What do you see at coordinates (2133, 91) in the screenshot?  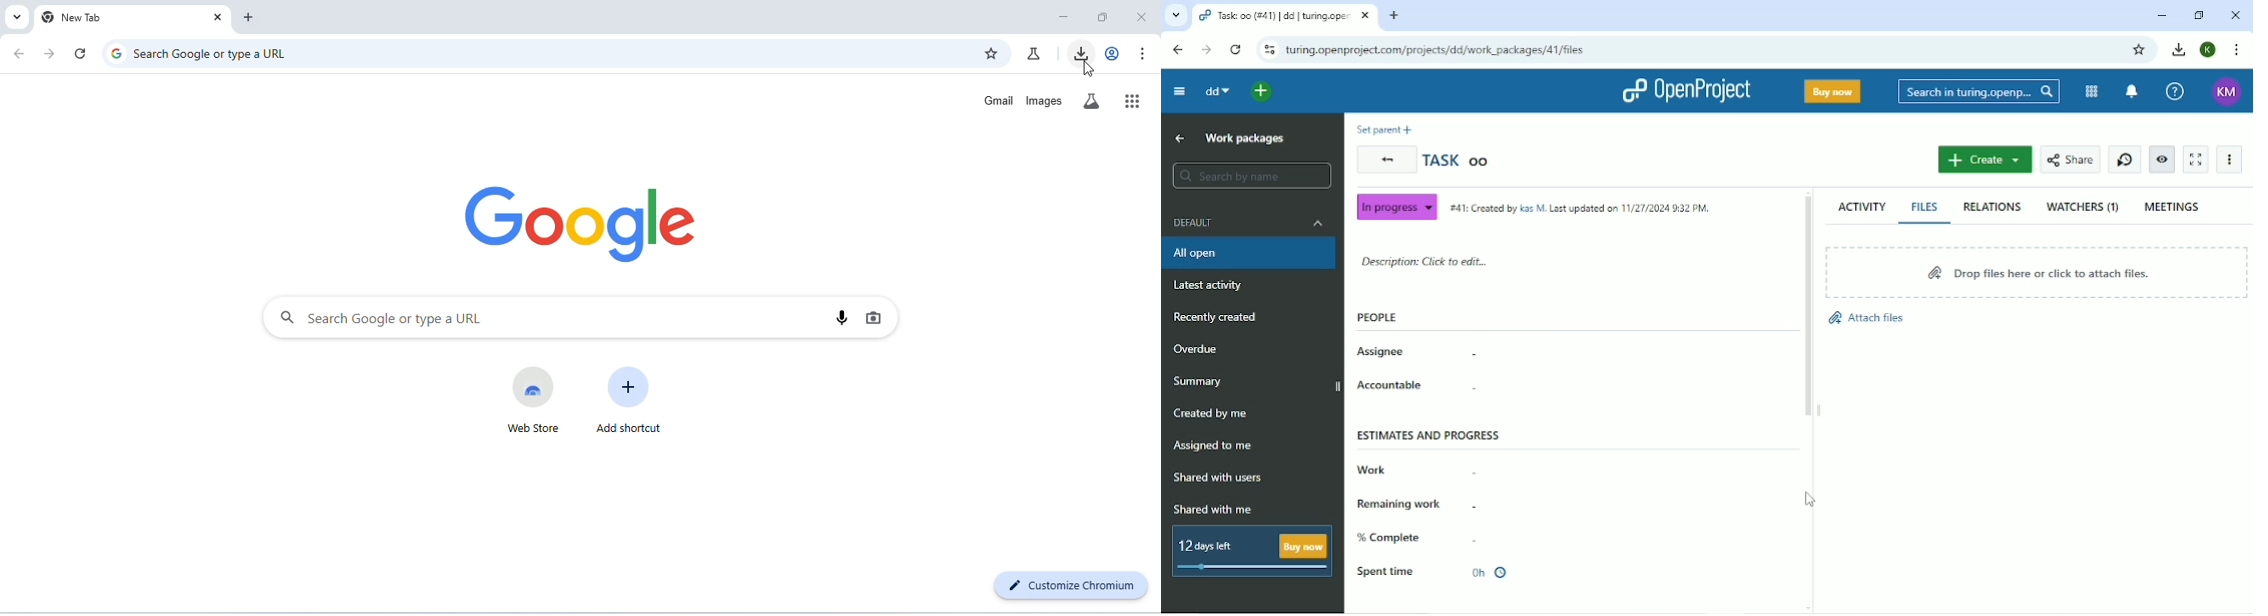 I see `To notification center` at bounding box center [2133, 91].